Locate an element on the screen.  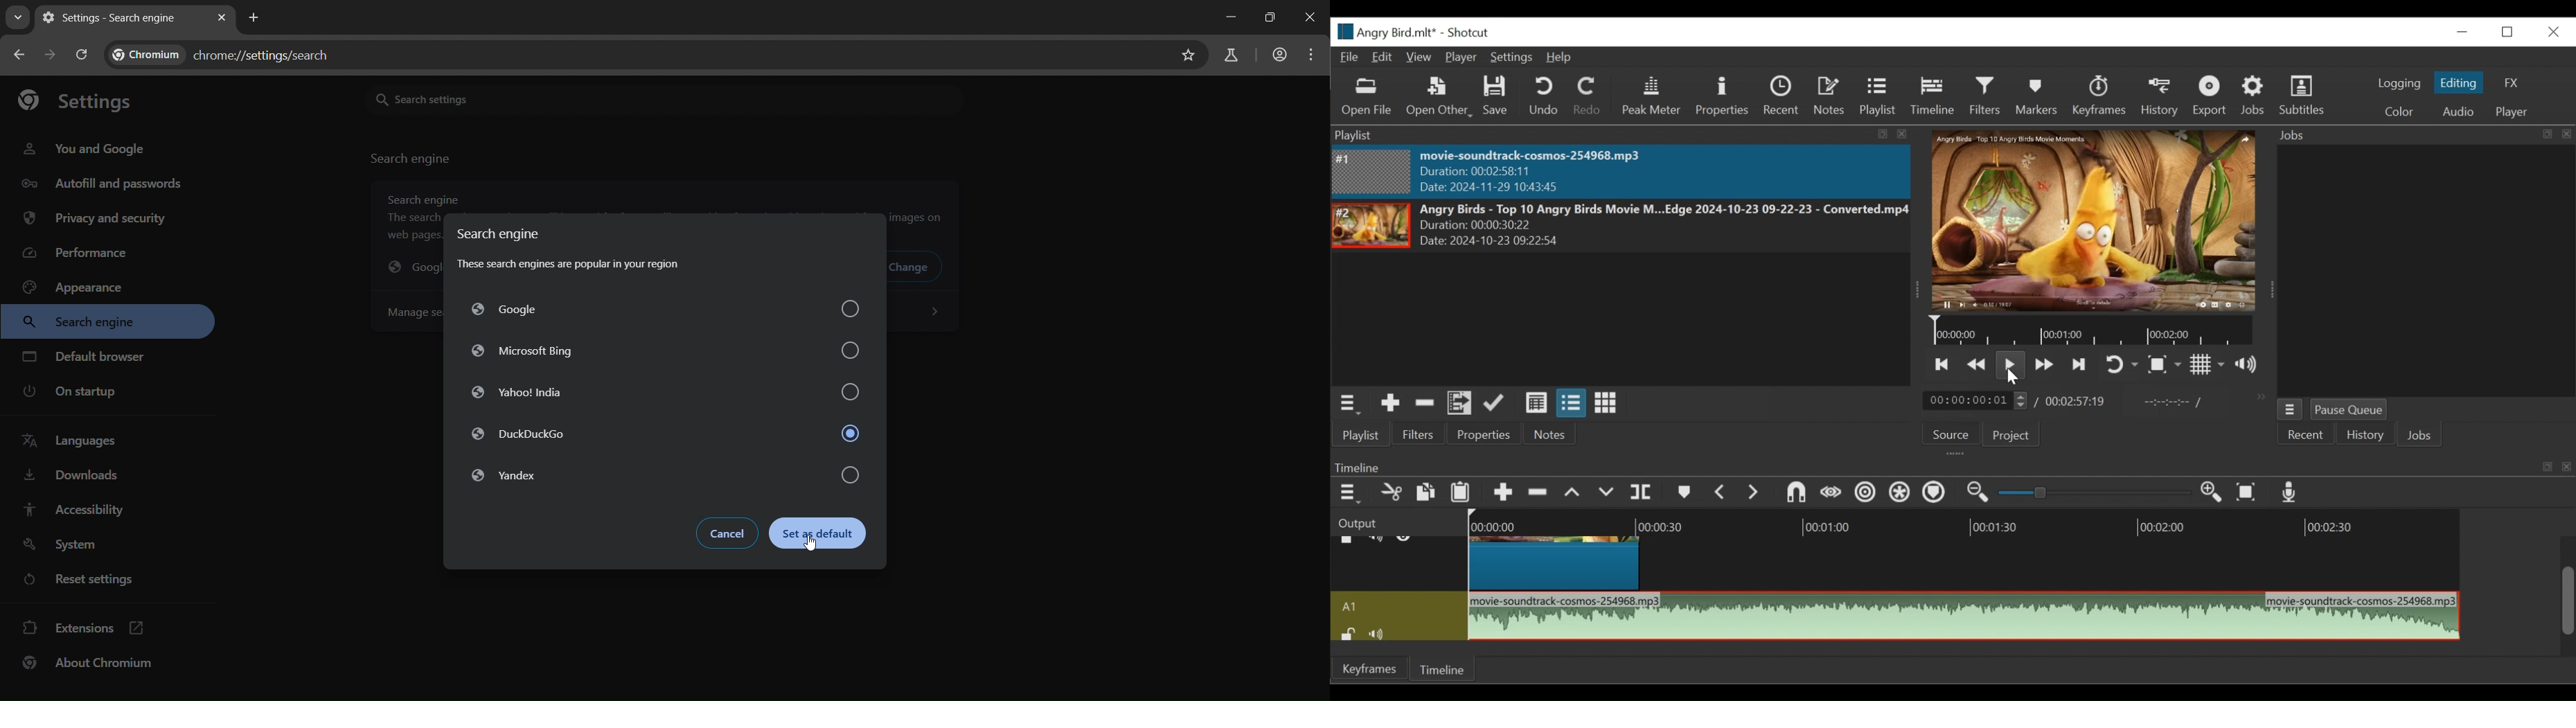
close tab is located at coordinates (223, 15).